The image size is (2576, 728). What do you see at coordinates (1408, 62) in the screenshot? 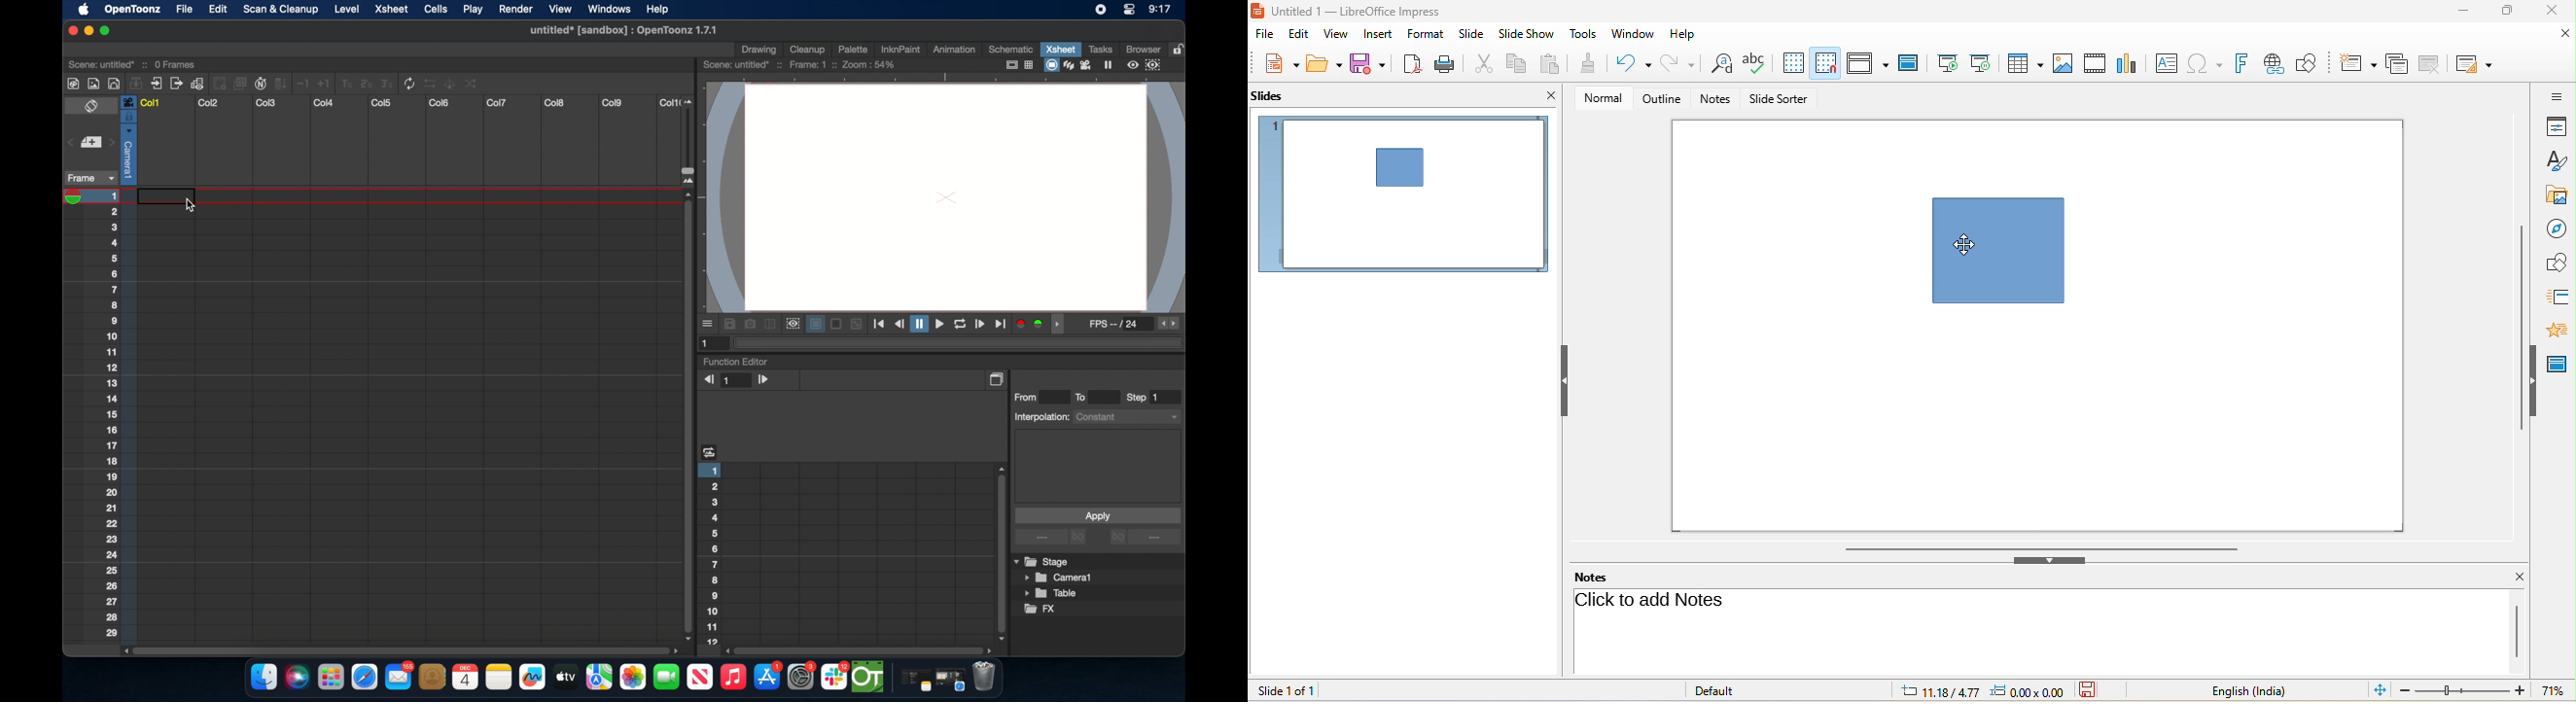
I see `export directly as pdf` at bounding box center [1408, 62].